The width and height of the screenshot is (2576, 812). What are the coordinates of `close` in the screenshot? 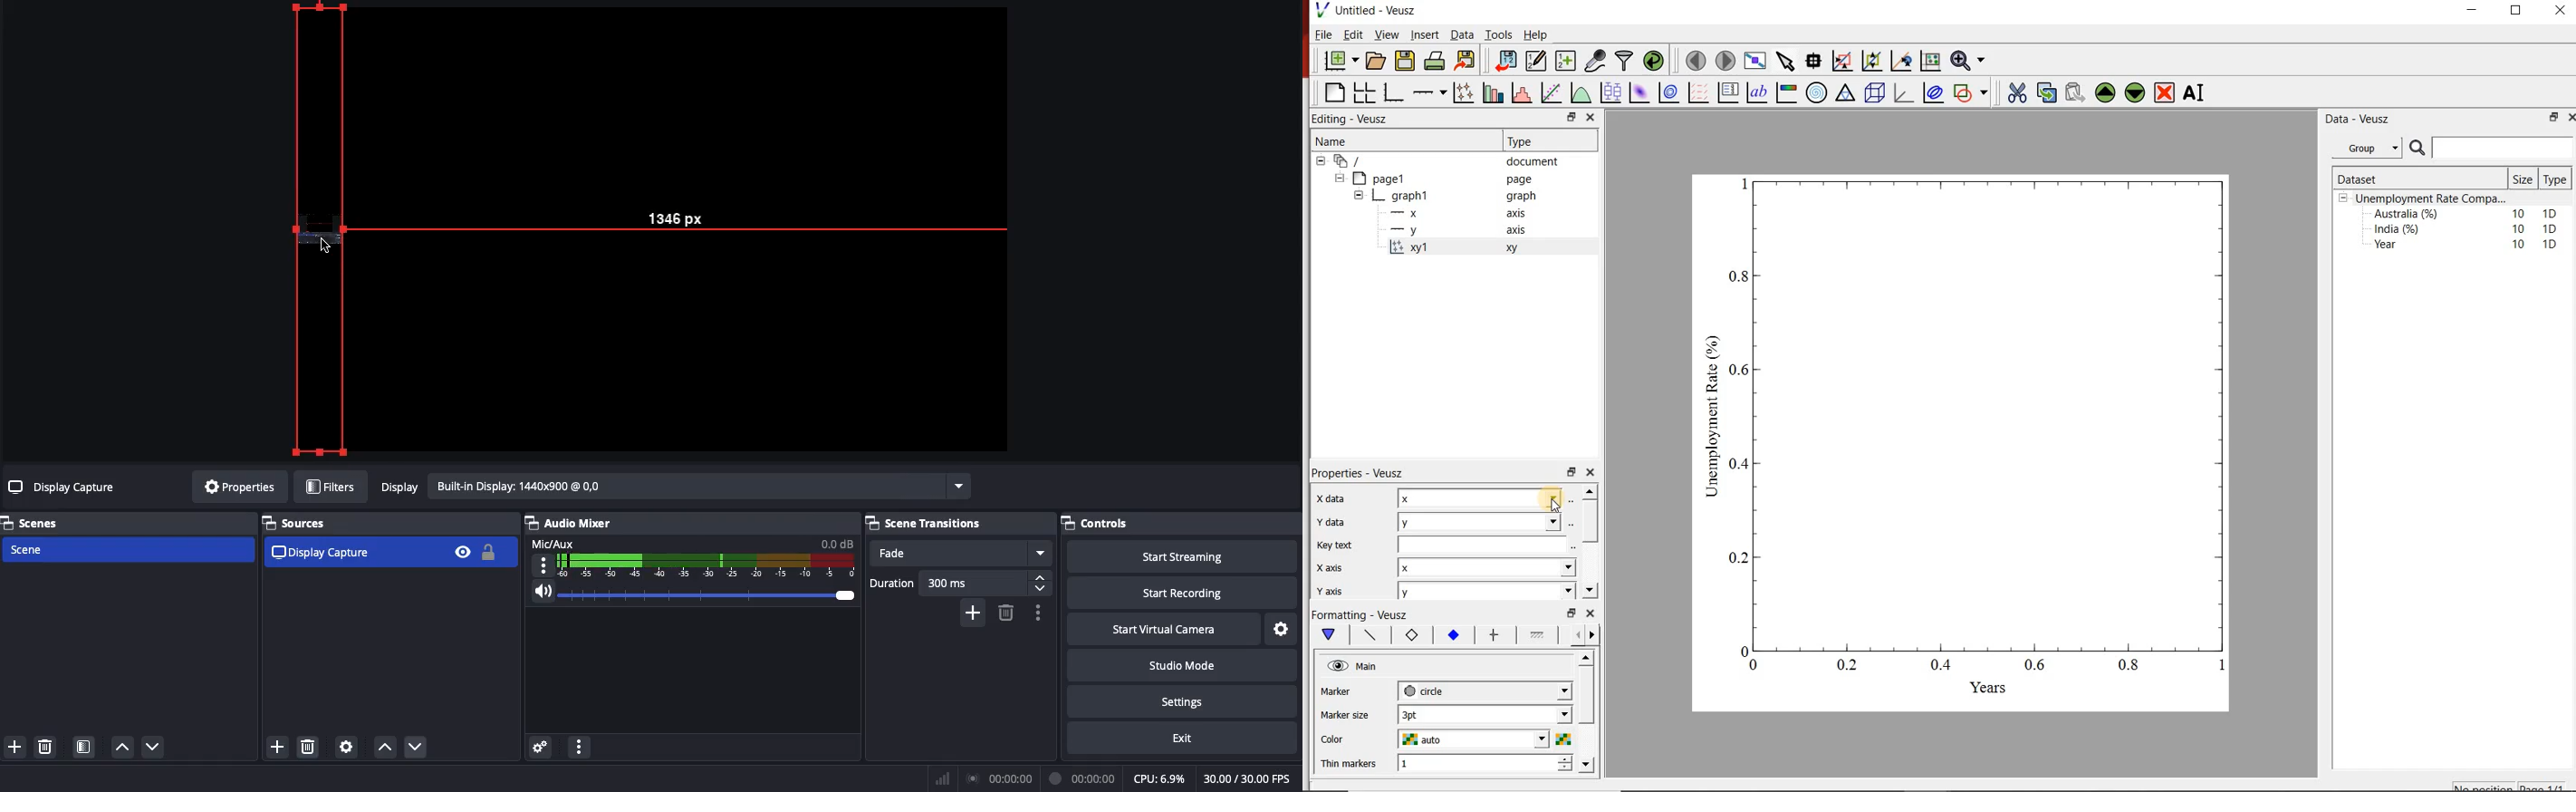 It's located at (2559, 14).